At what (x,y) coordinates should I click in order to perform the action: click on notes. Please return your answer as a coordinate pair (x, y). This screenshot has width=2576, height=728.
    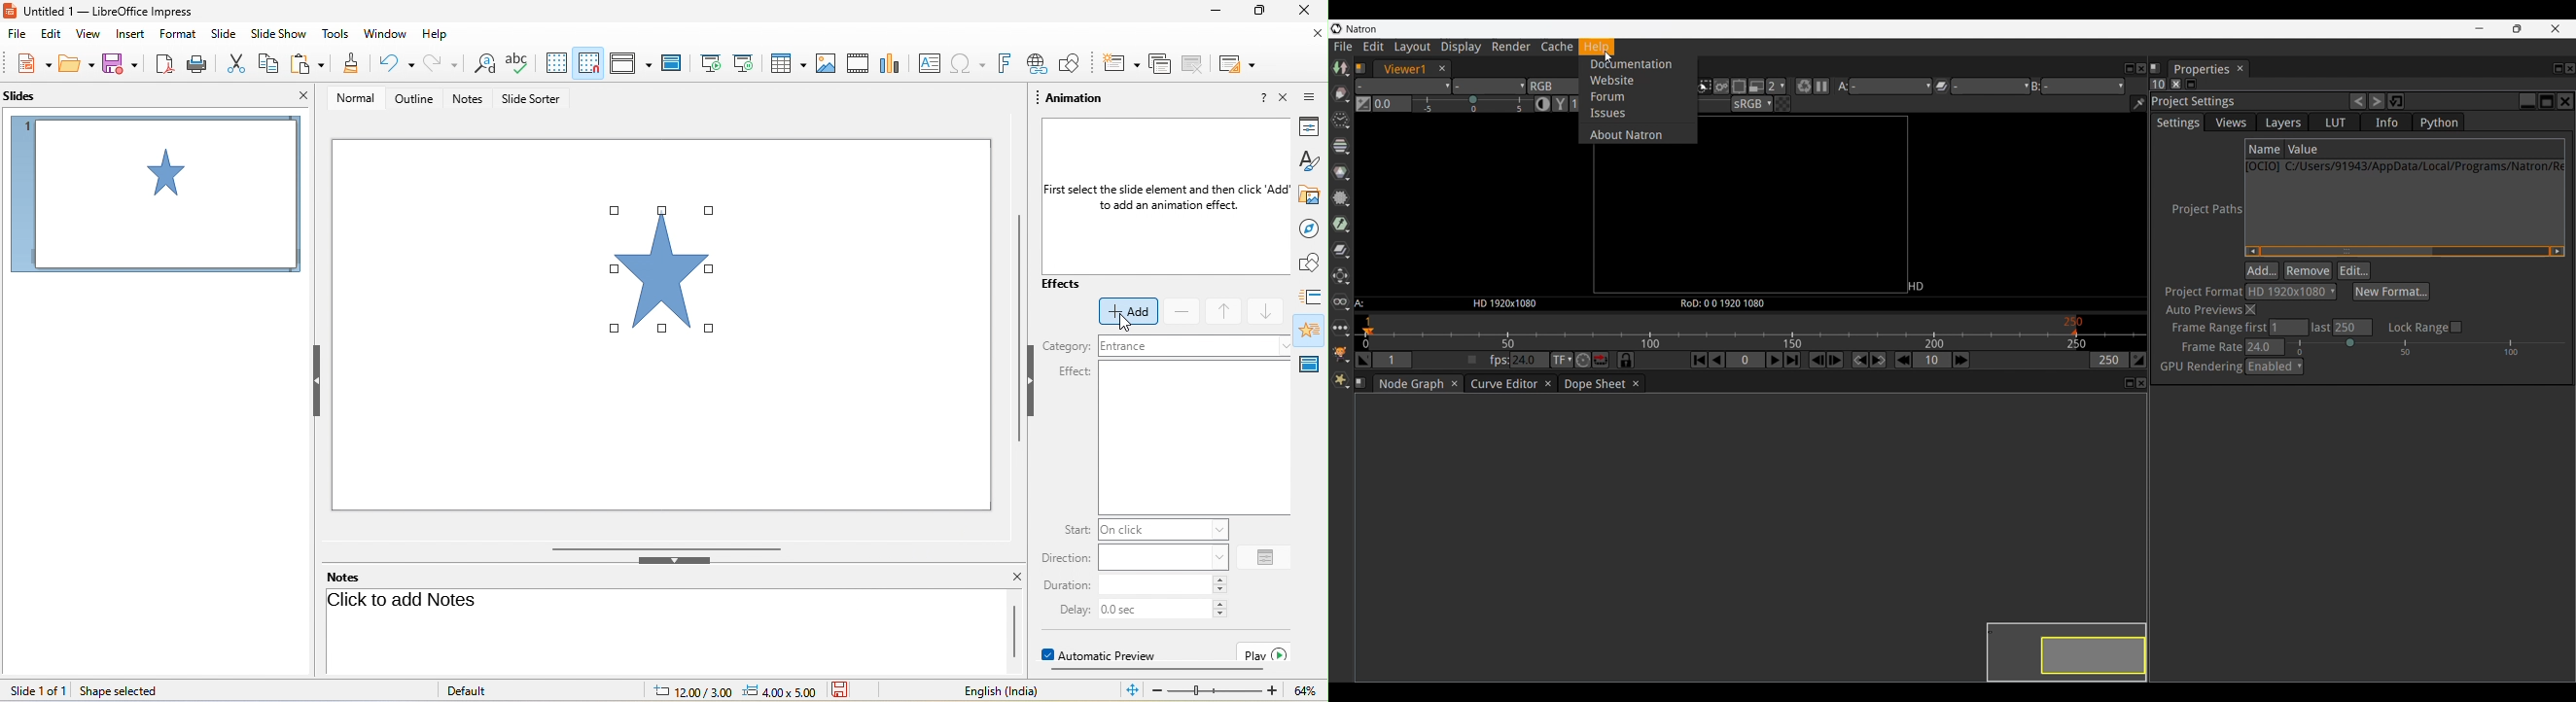
    Looking at the image, I should click on (470, 99).